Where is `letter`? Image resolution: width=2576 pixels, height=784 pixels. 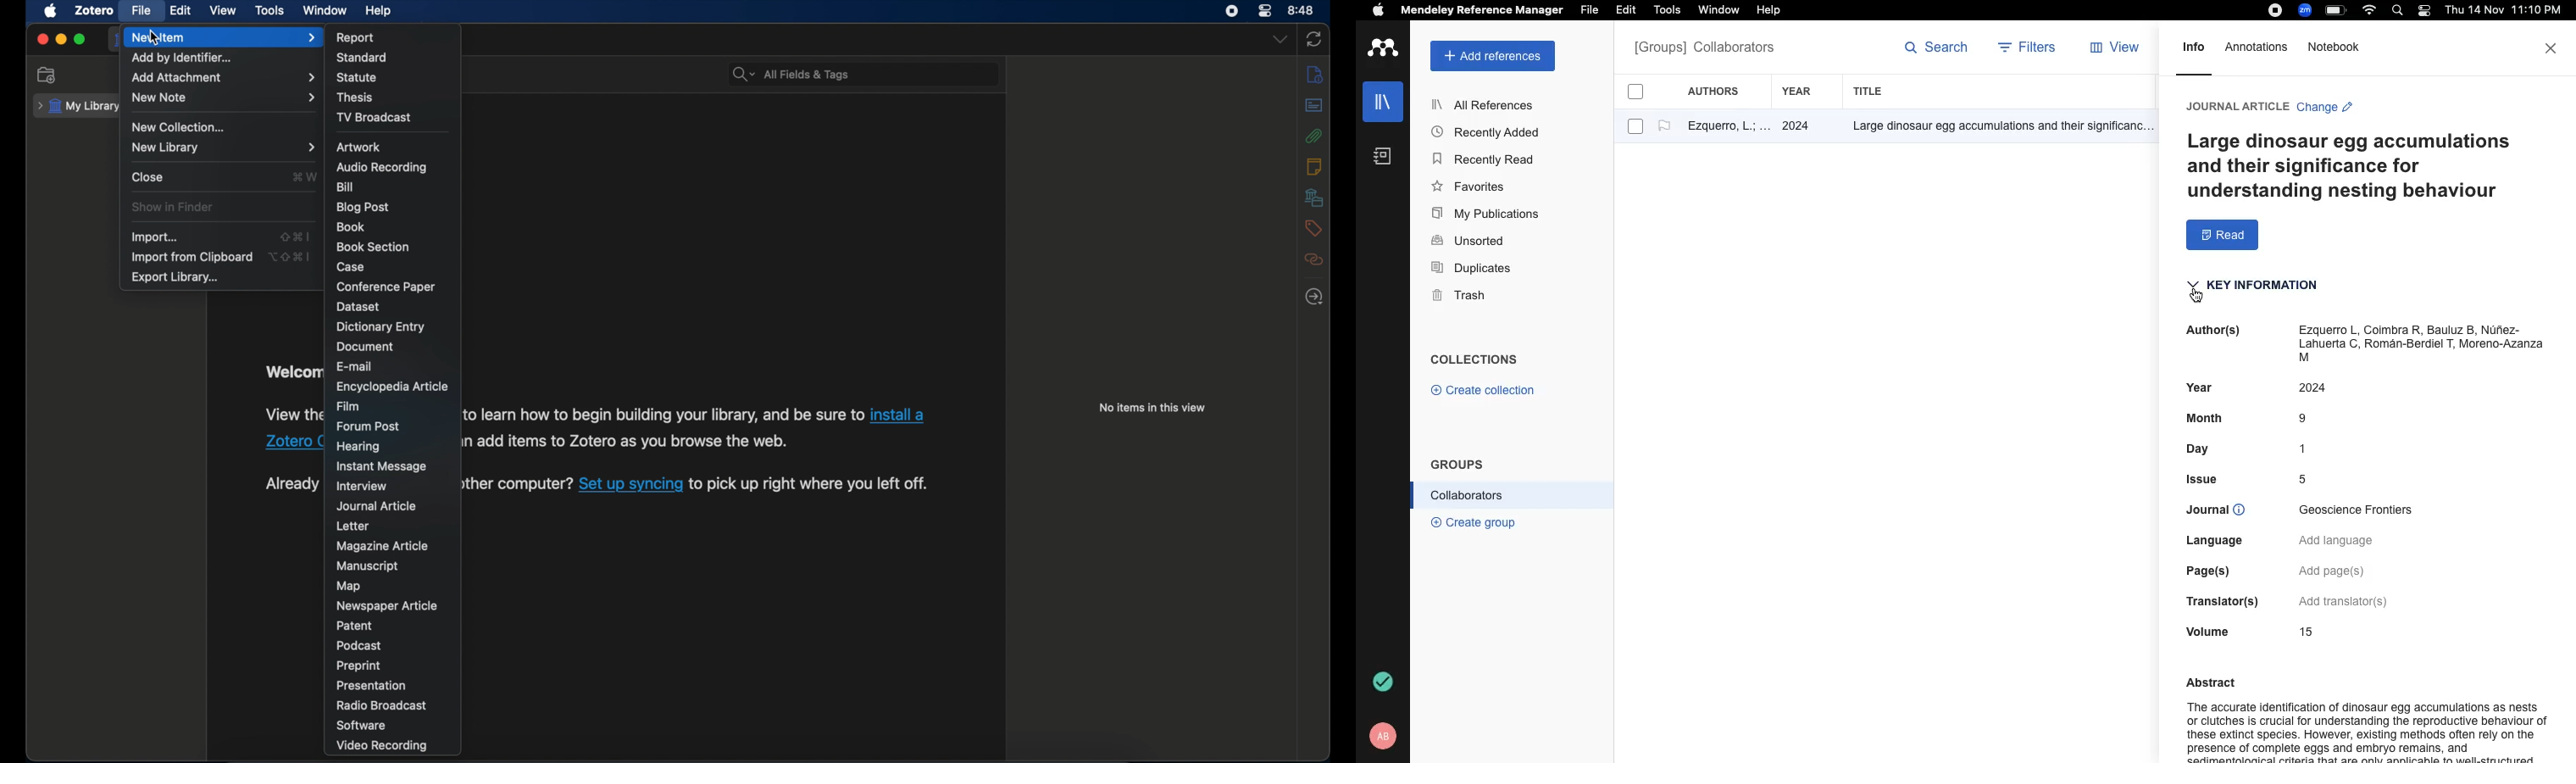
letter is located at coordinates (352, 526).